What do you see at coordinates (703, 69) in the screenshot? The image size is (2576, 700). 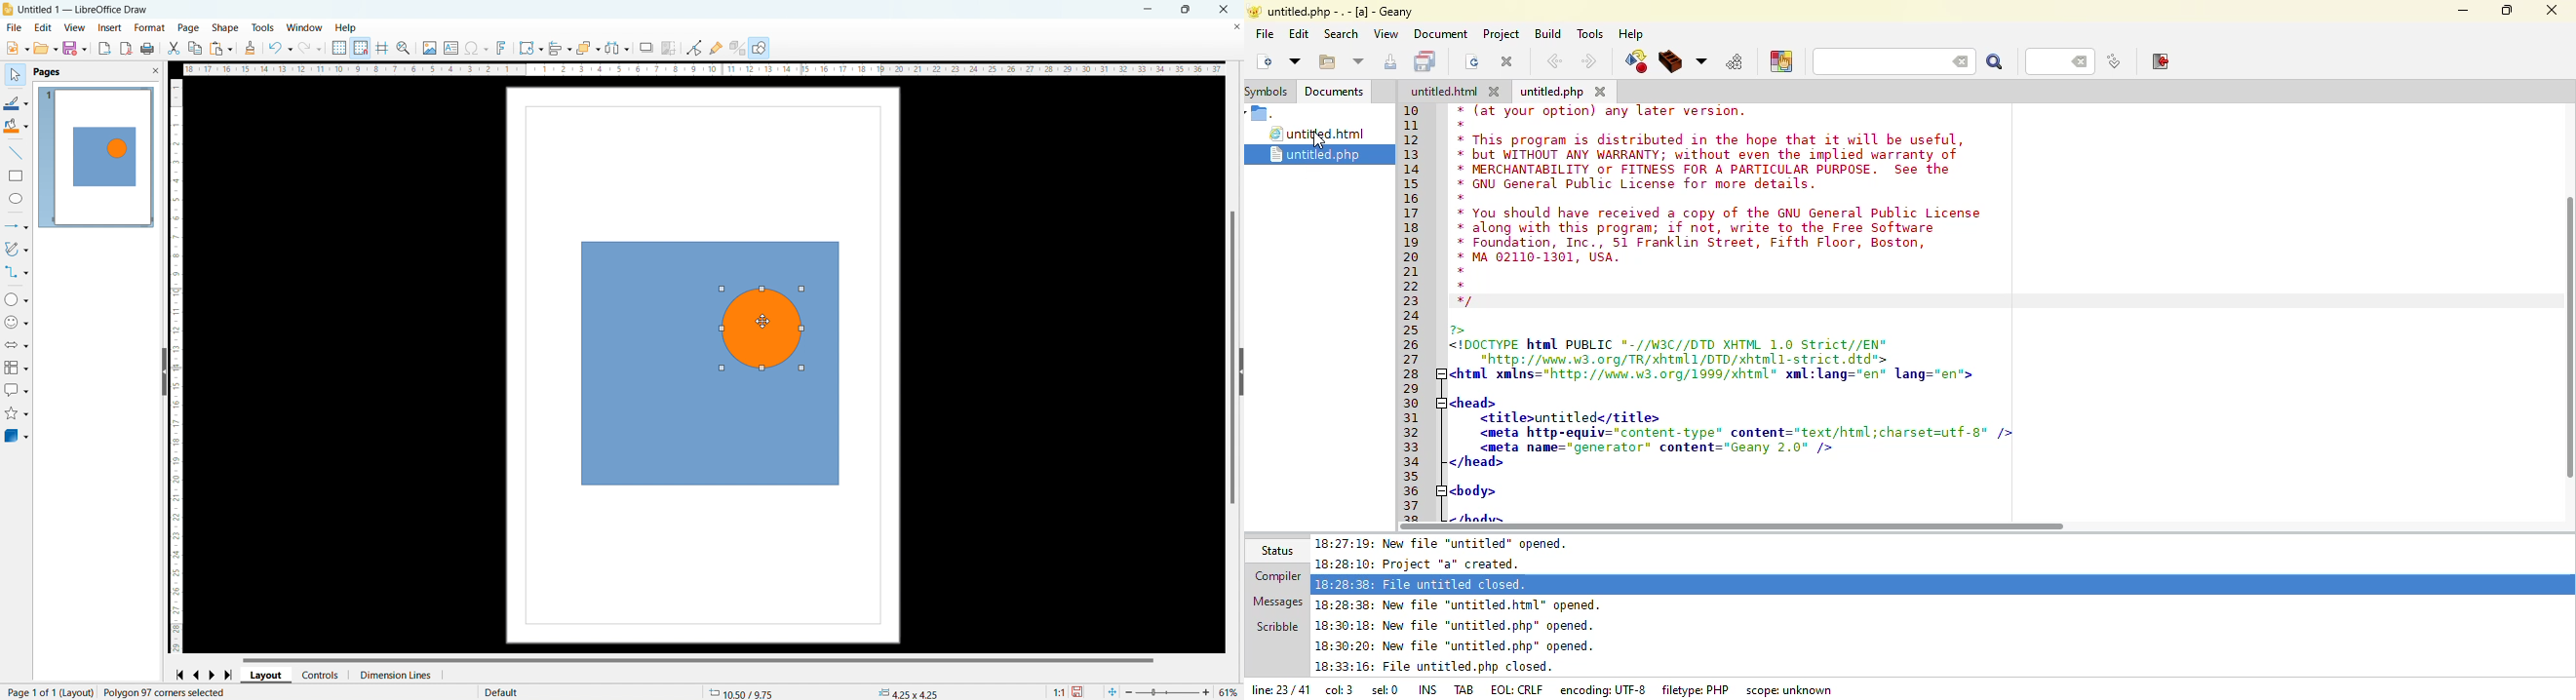 I see `horizontal ruler` at bounding box center [703, 69].